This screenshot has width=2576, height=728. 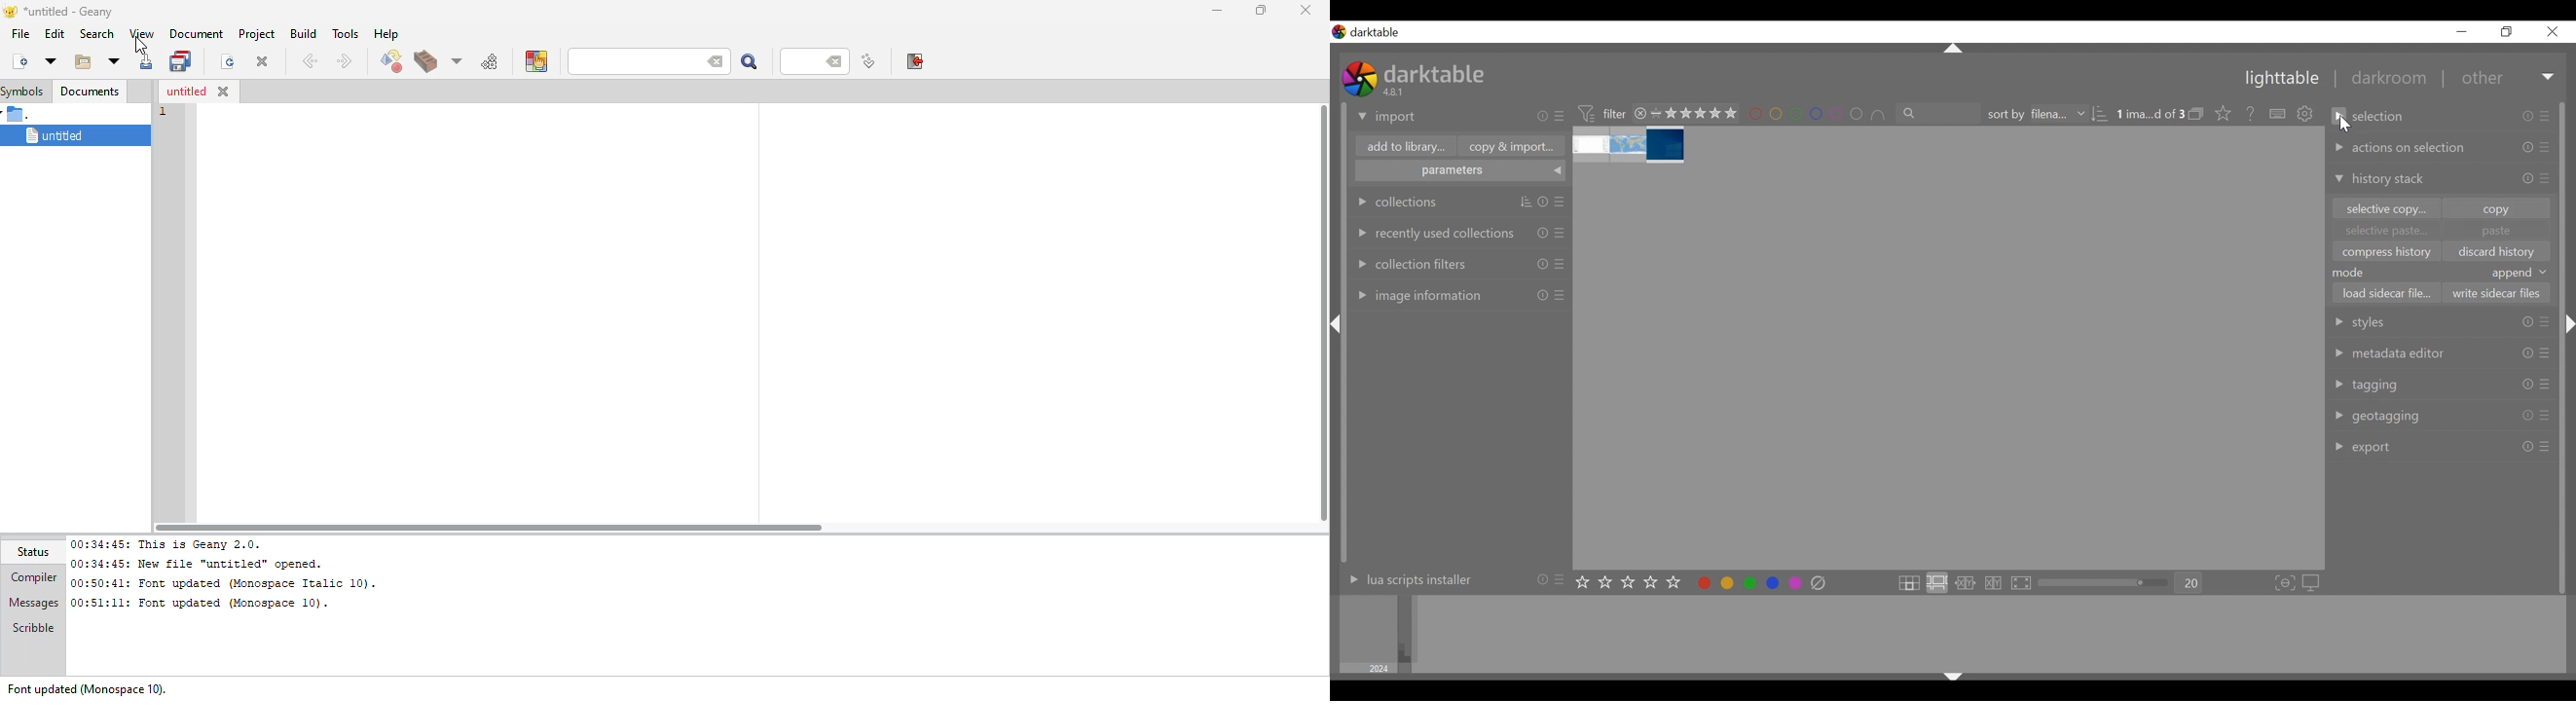 I want to click on presets, so click(x=1560, y=295).